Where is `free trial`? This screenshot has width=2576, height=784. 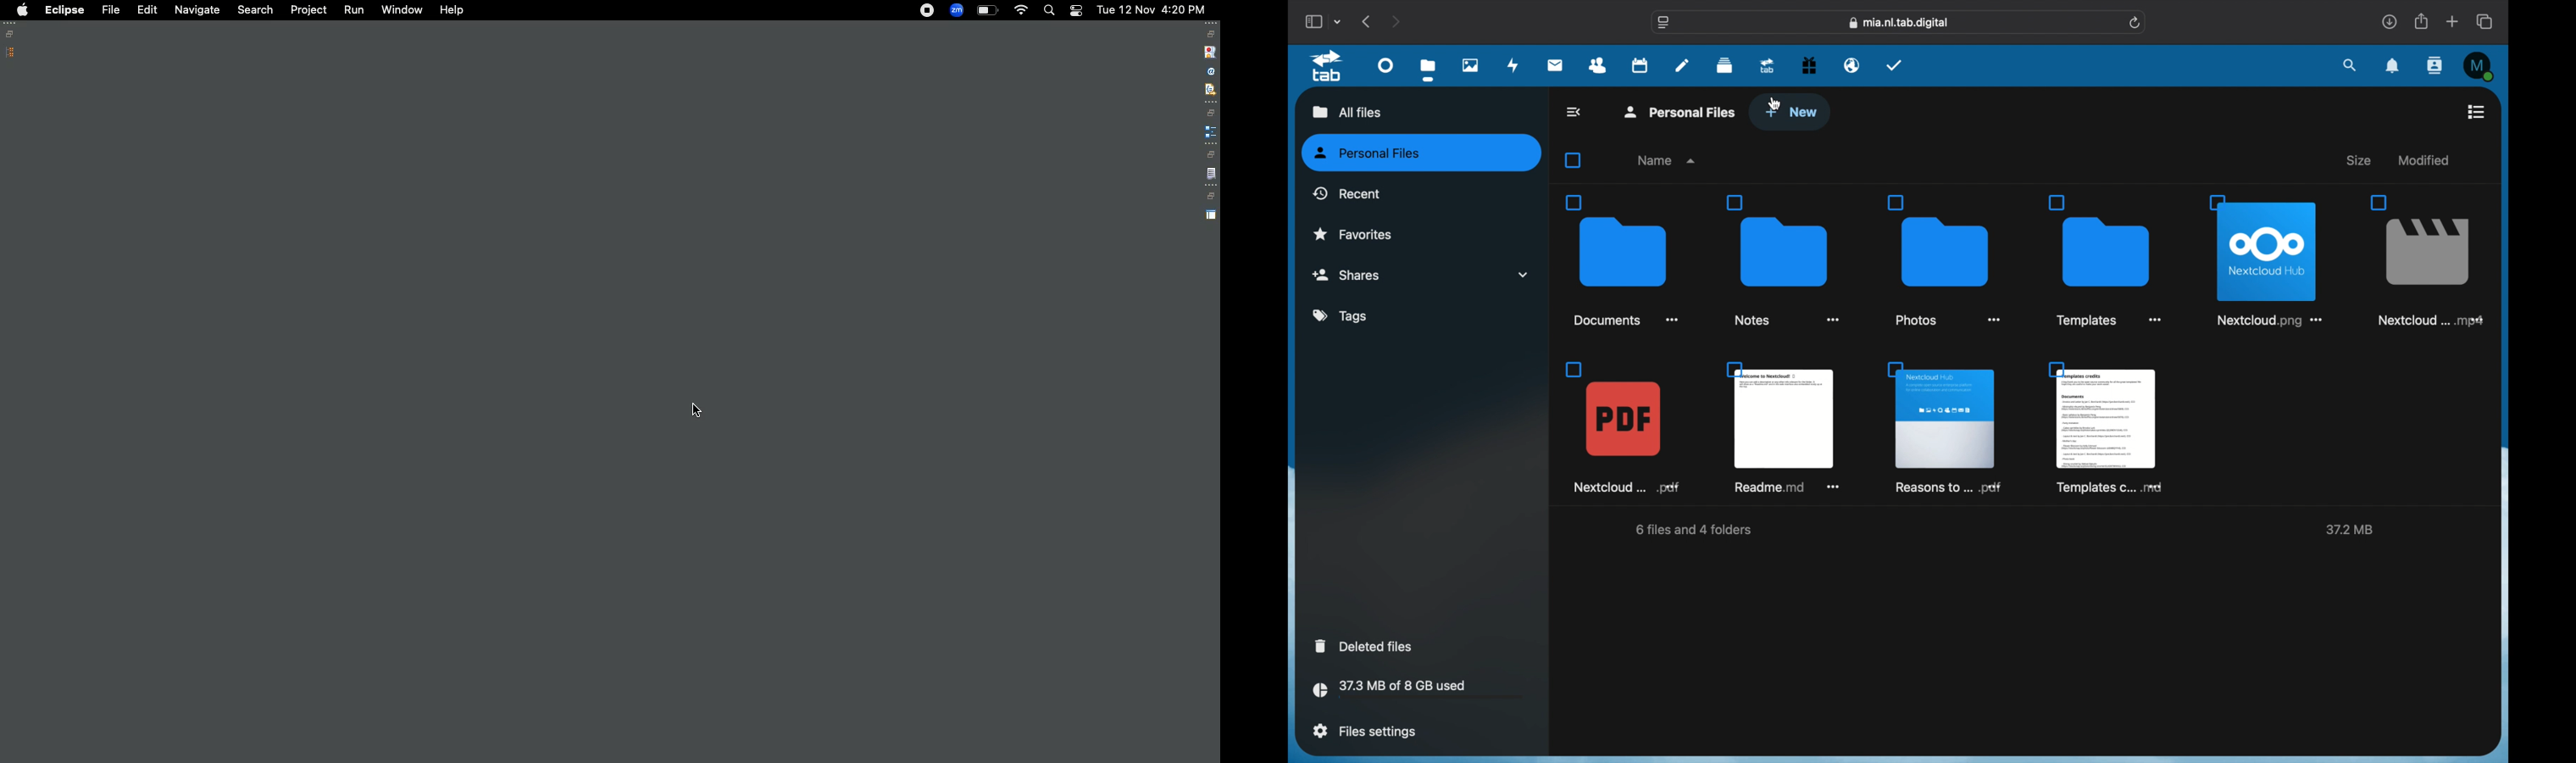
free trial is located at coordinates (1809, 66).